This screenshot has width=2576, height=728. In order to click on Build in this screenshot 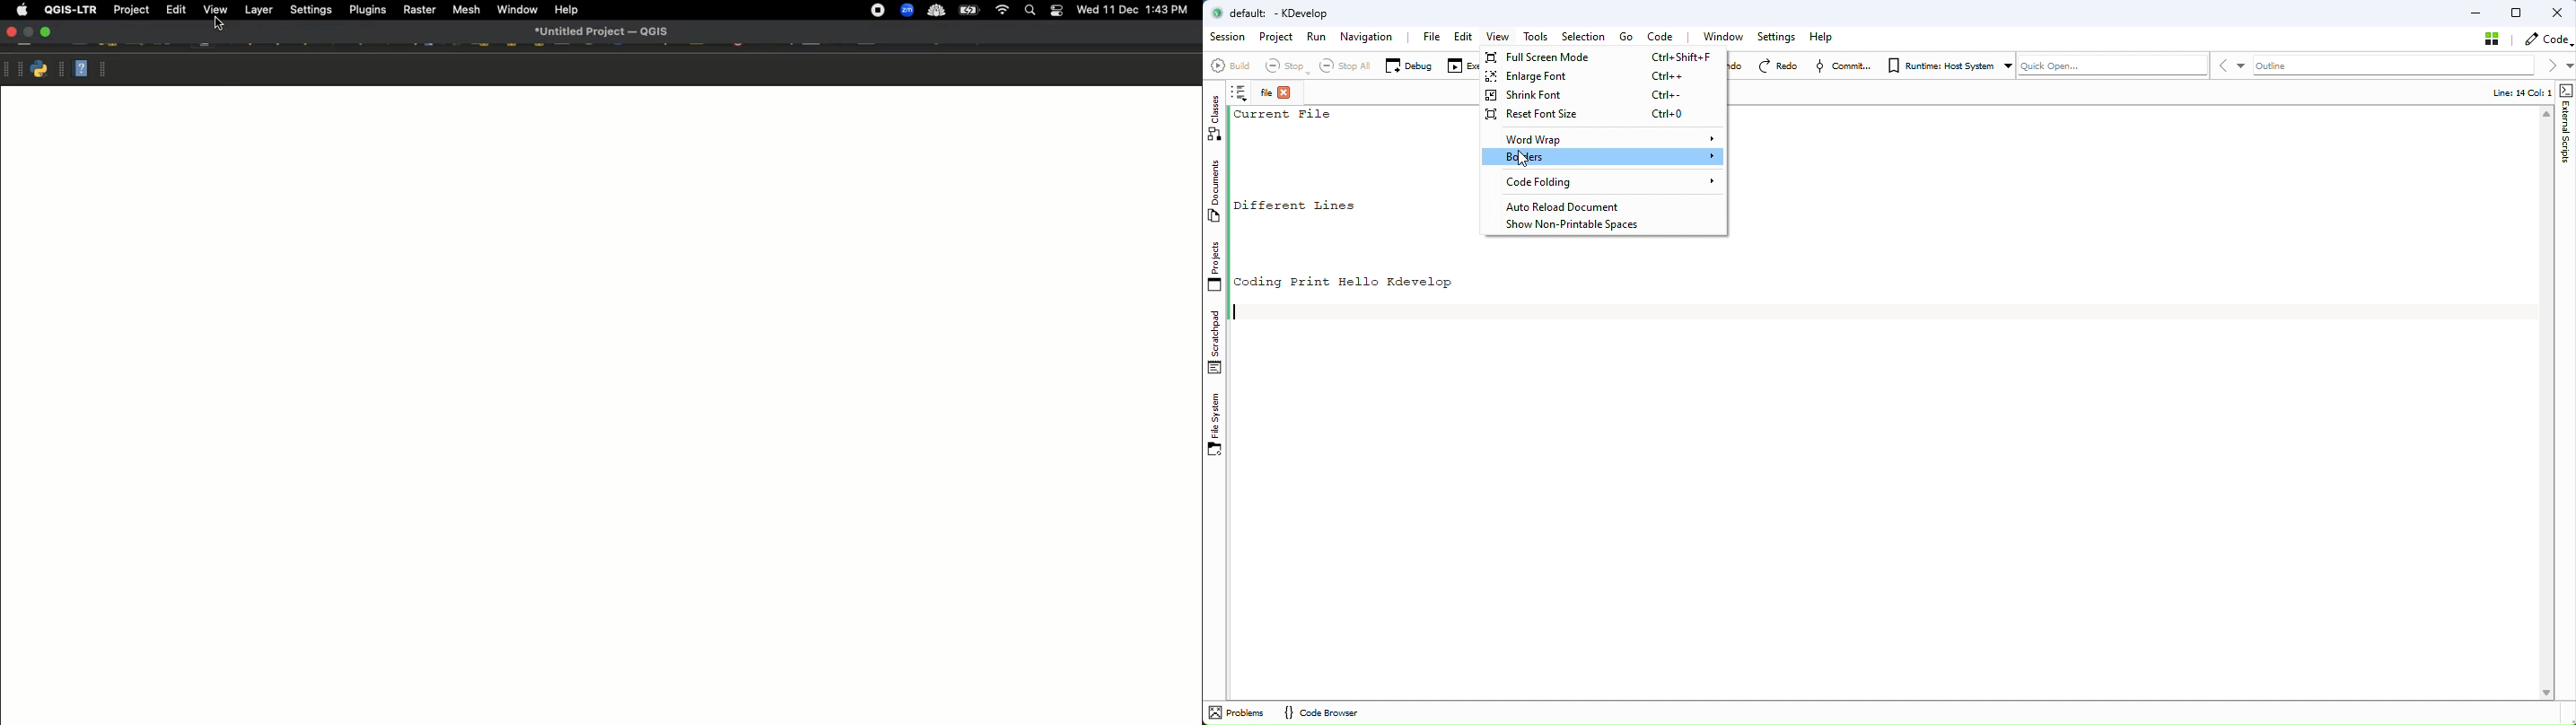, I will do `click(1230, 68)`.